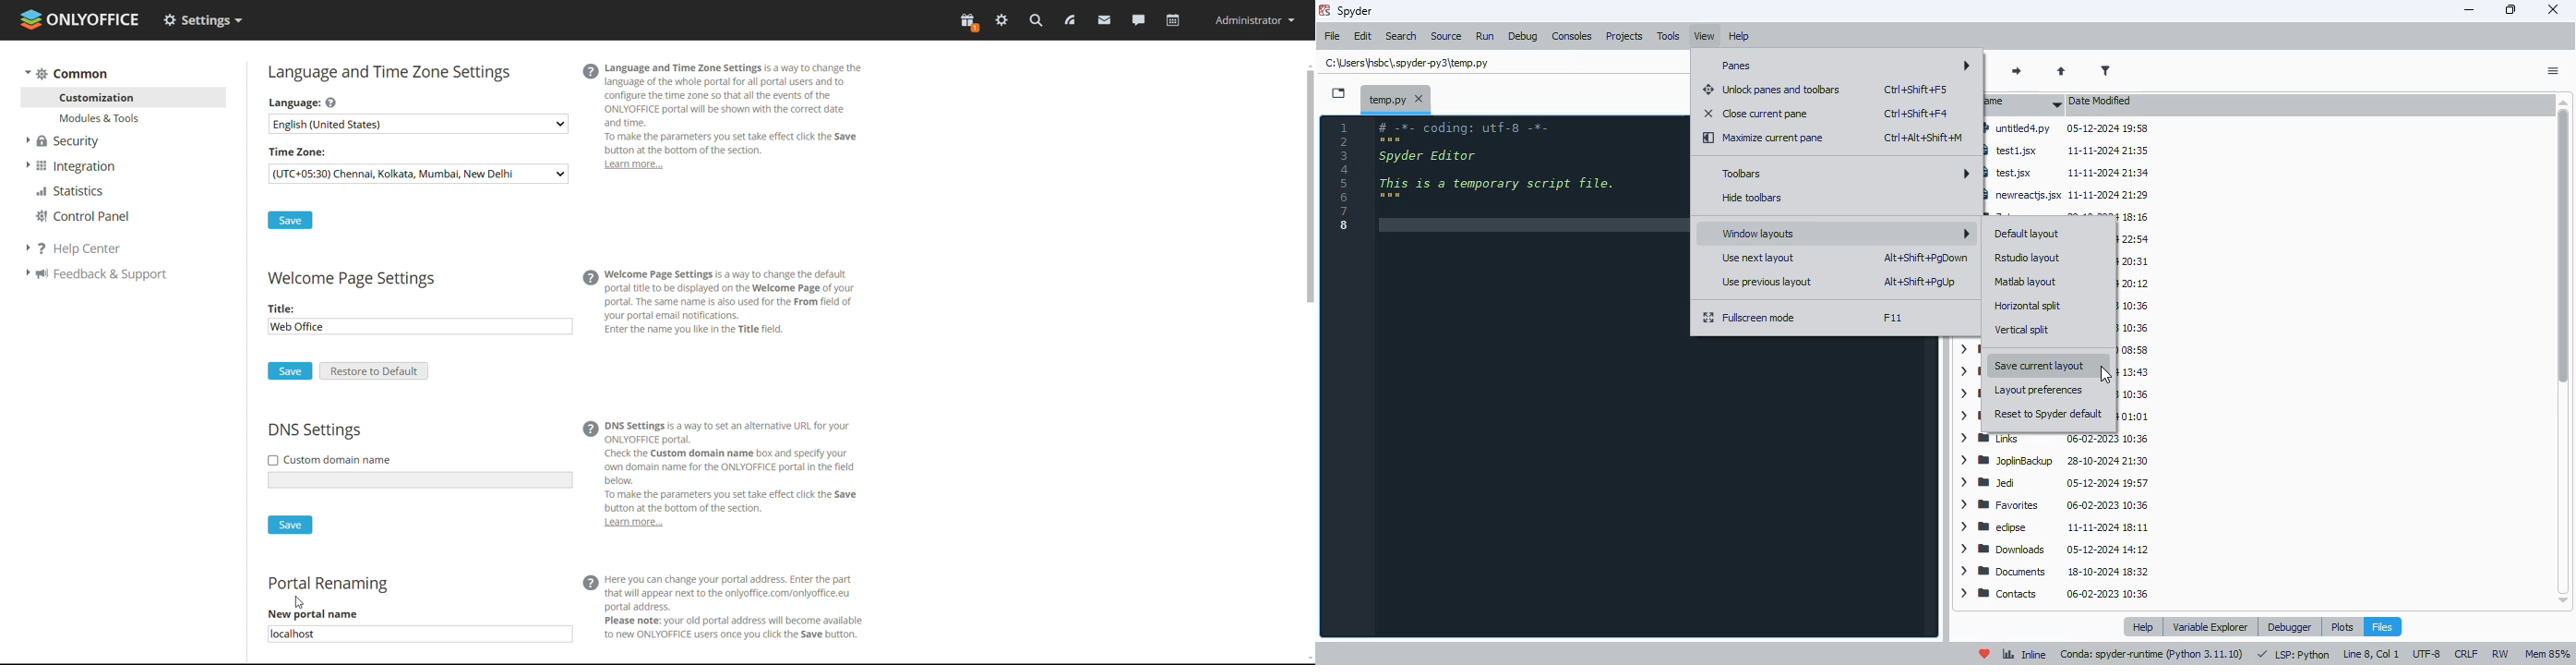 Image resolution: width=2576 pixels, height=672 pixels. What do you see at coordinates (1749, 319) in the screenshot?
I see `fullscreen mode` at bounding box center [1749, 319].